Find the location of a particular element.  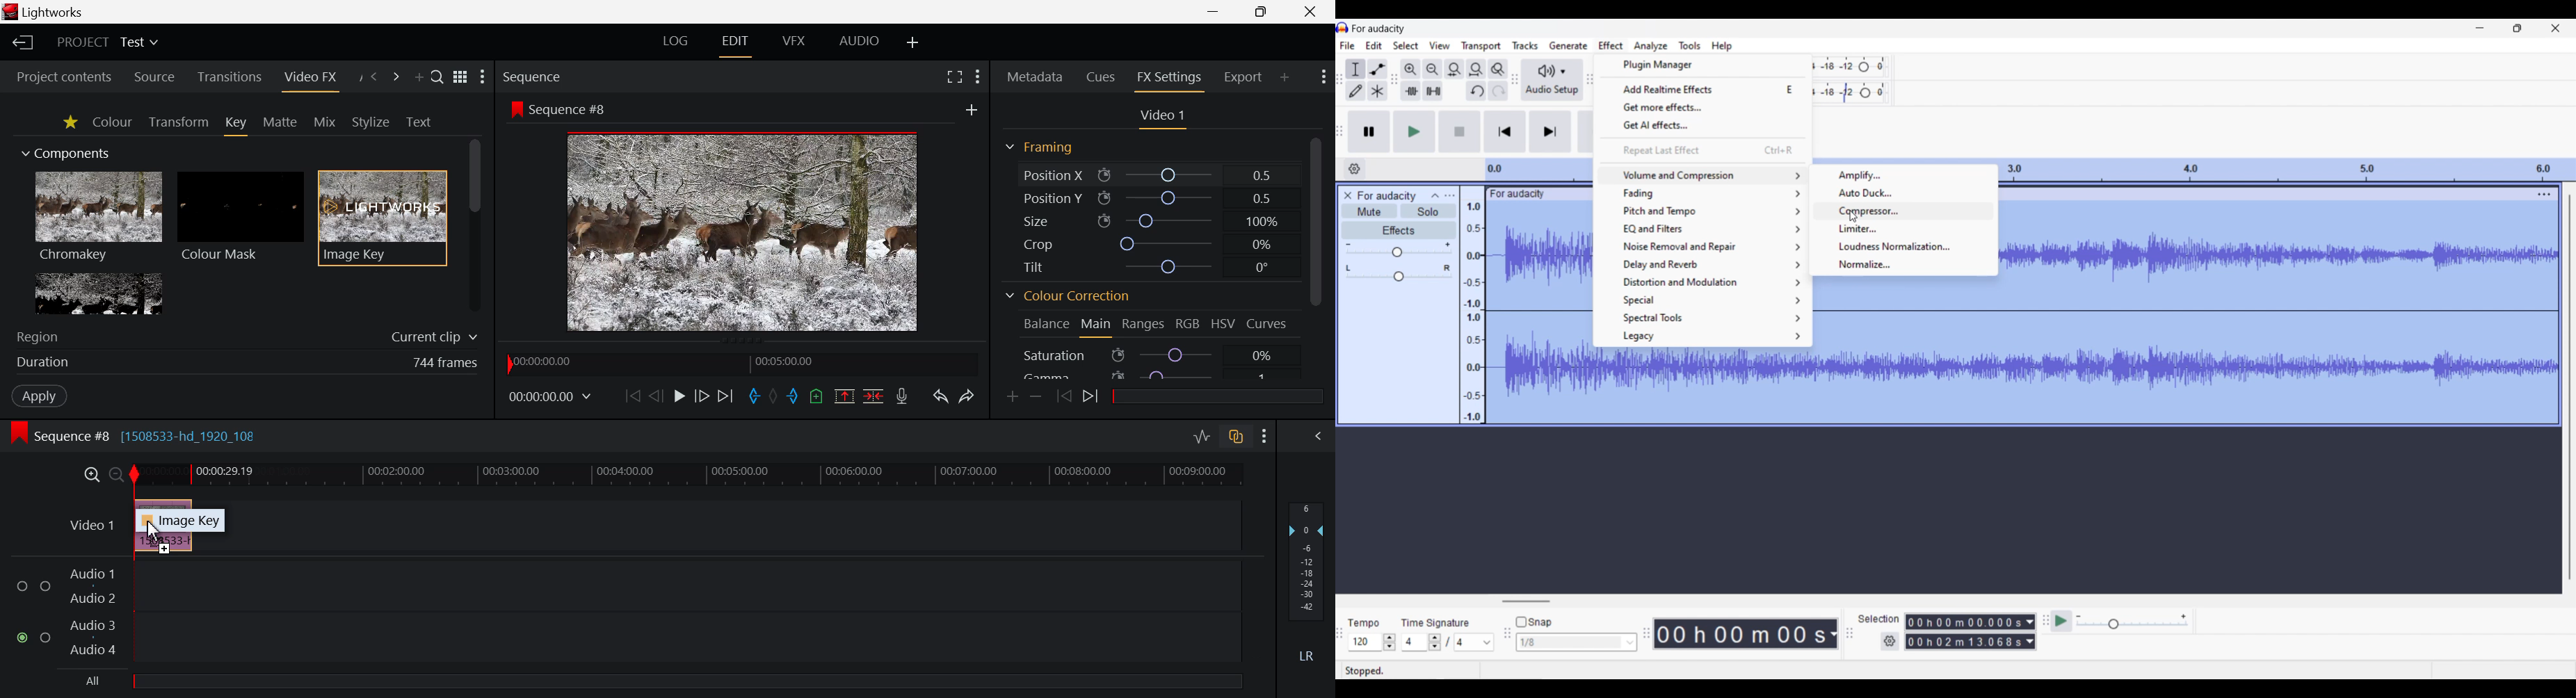

Delete/Cut is located at coordinates (872, 396).